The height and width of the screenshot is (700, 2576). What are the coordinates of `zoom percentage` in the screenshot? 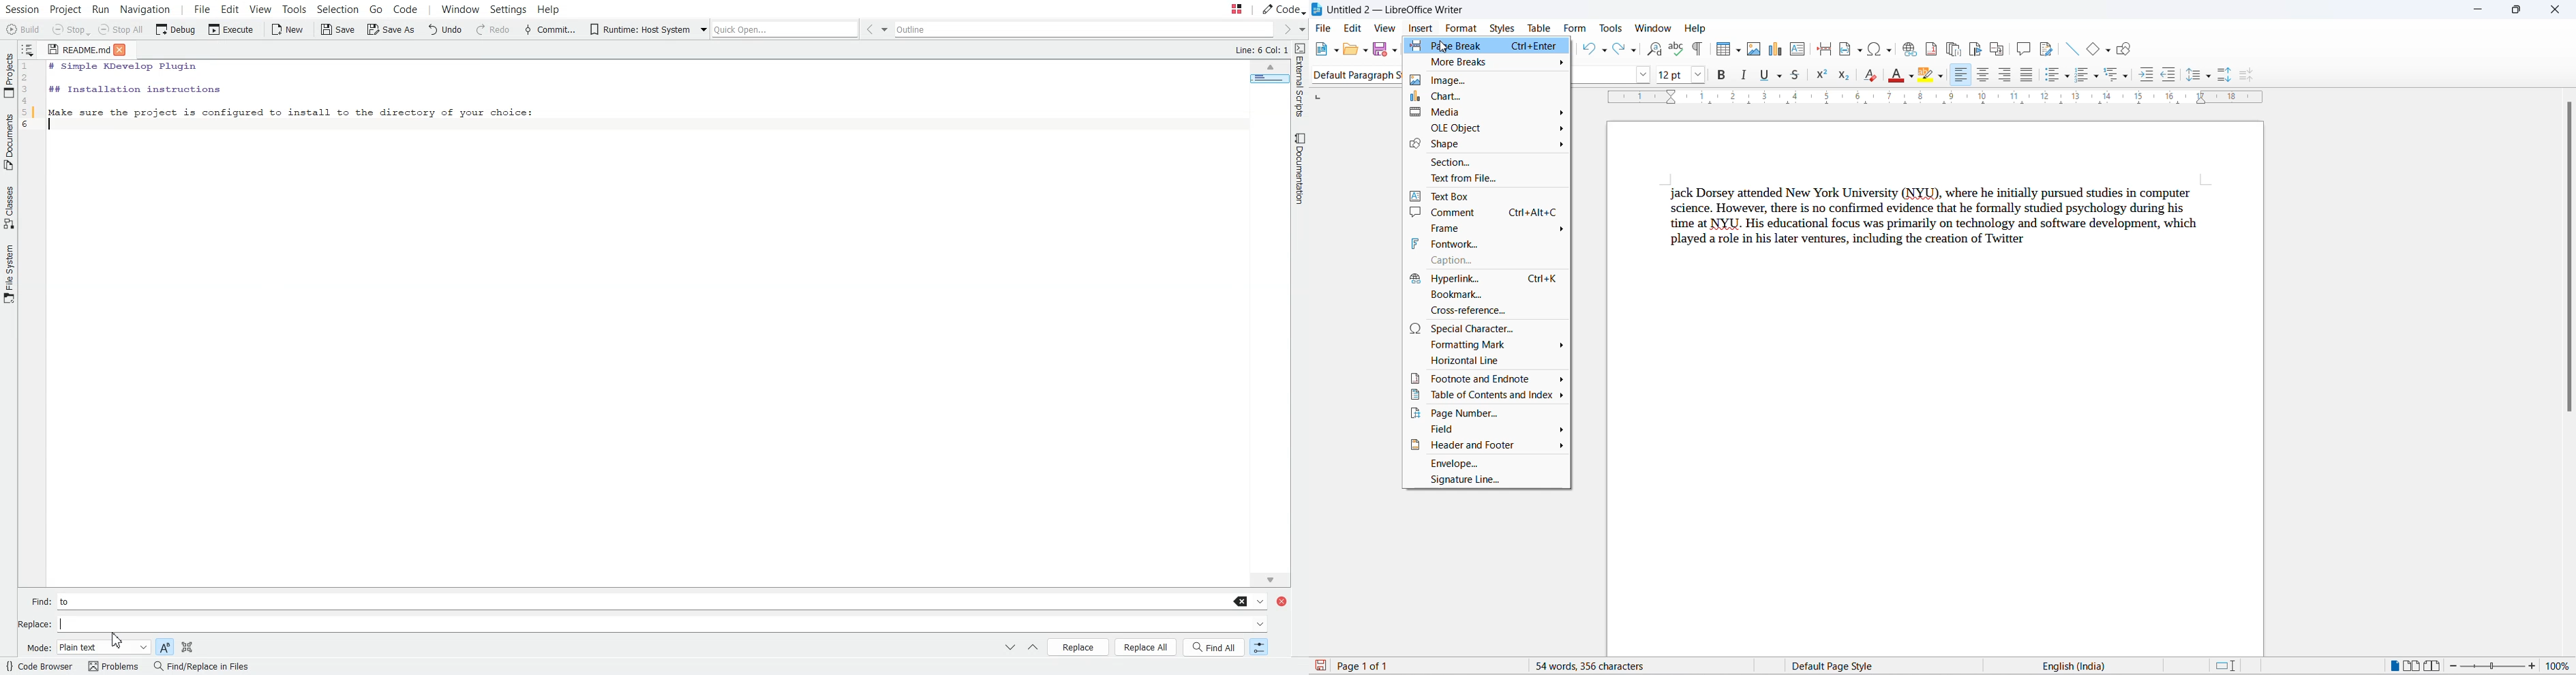 It's located at (2561, 668).